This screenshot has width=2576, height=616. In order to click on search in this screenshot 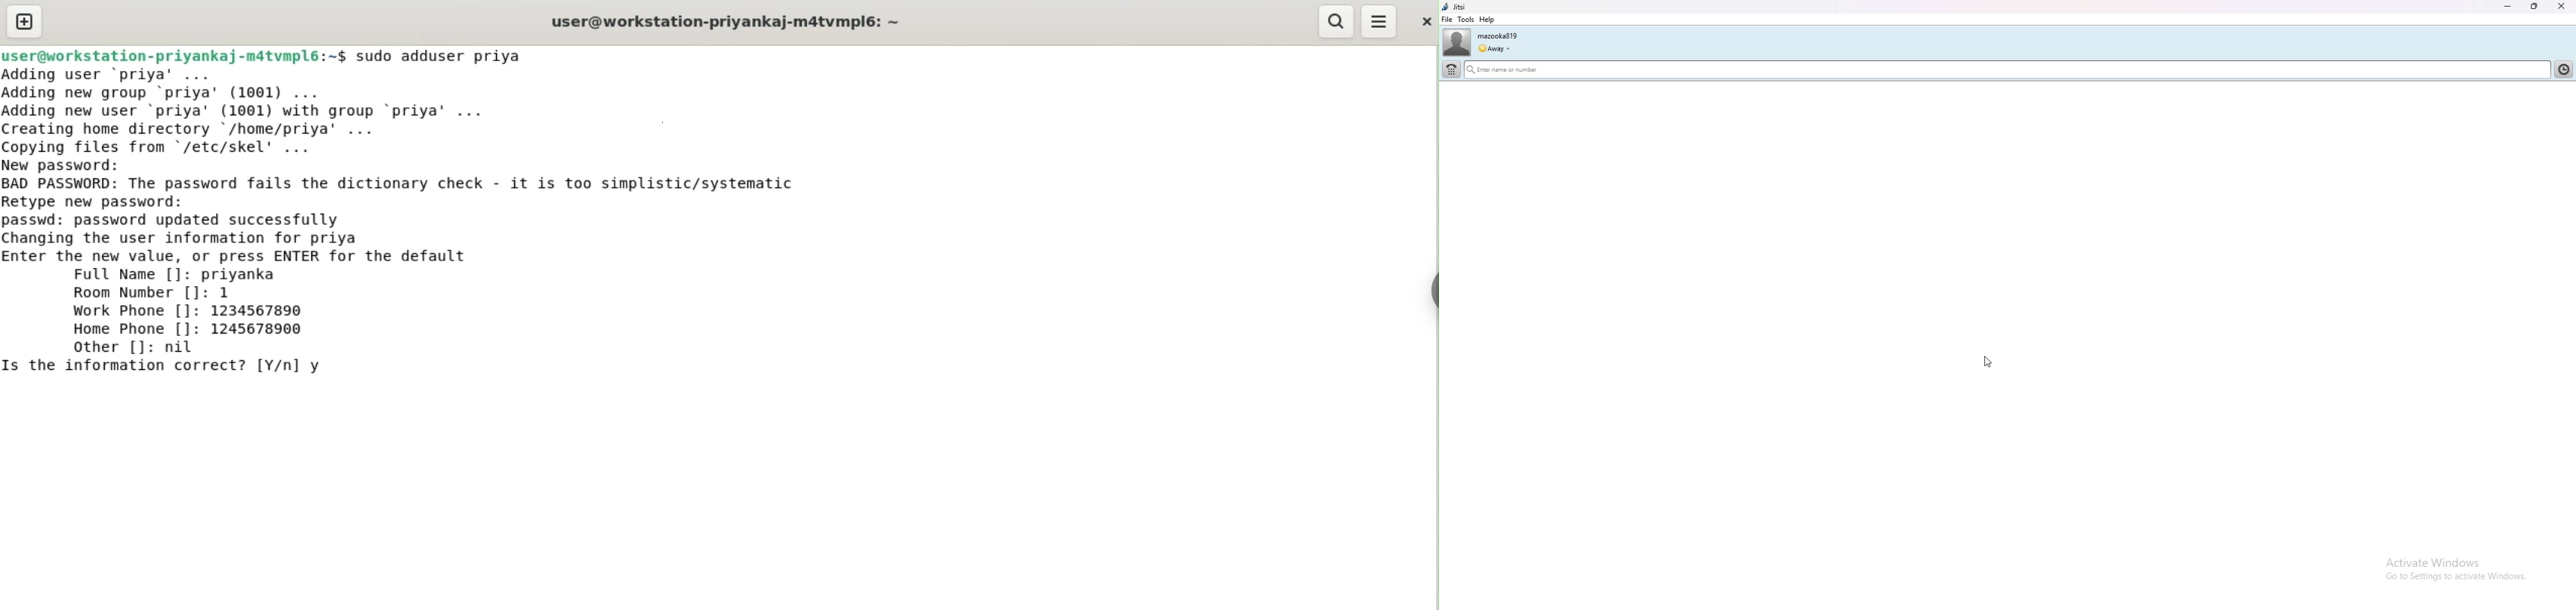, I will do `click(1334, 21)`.